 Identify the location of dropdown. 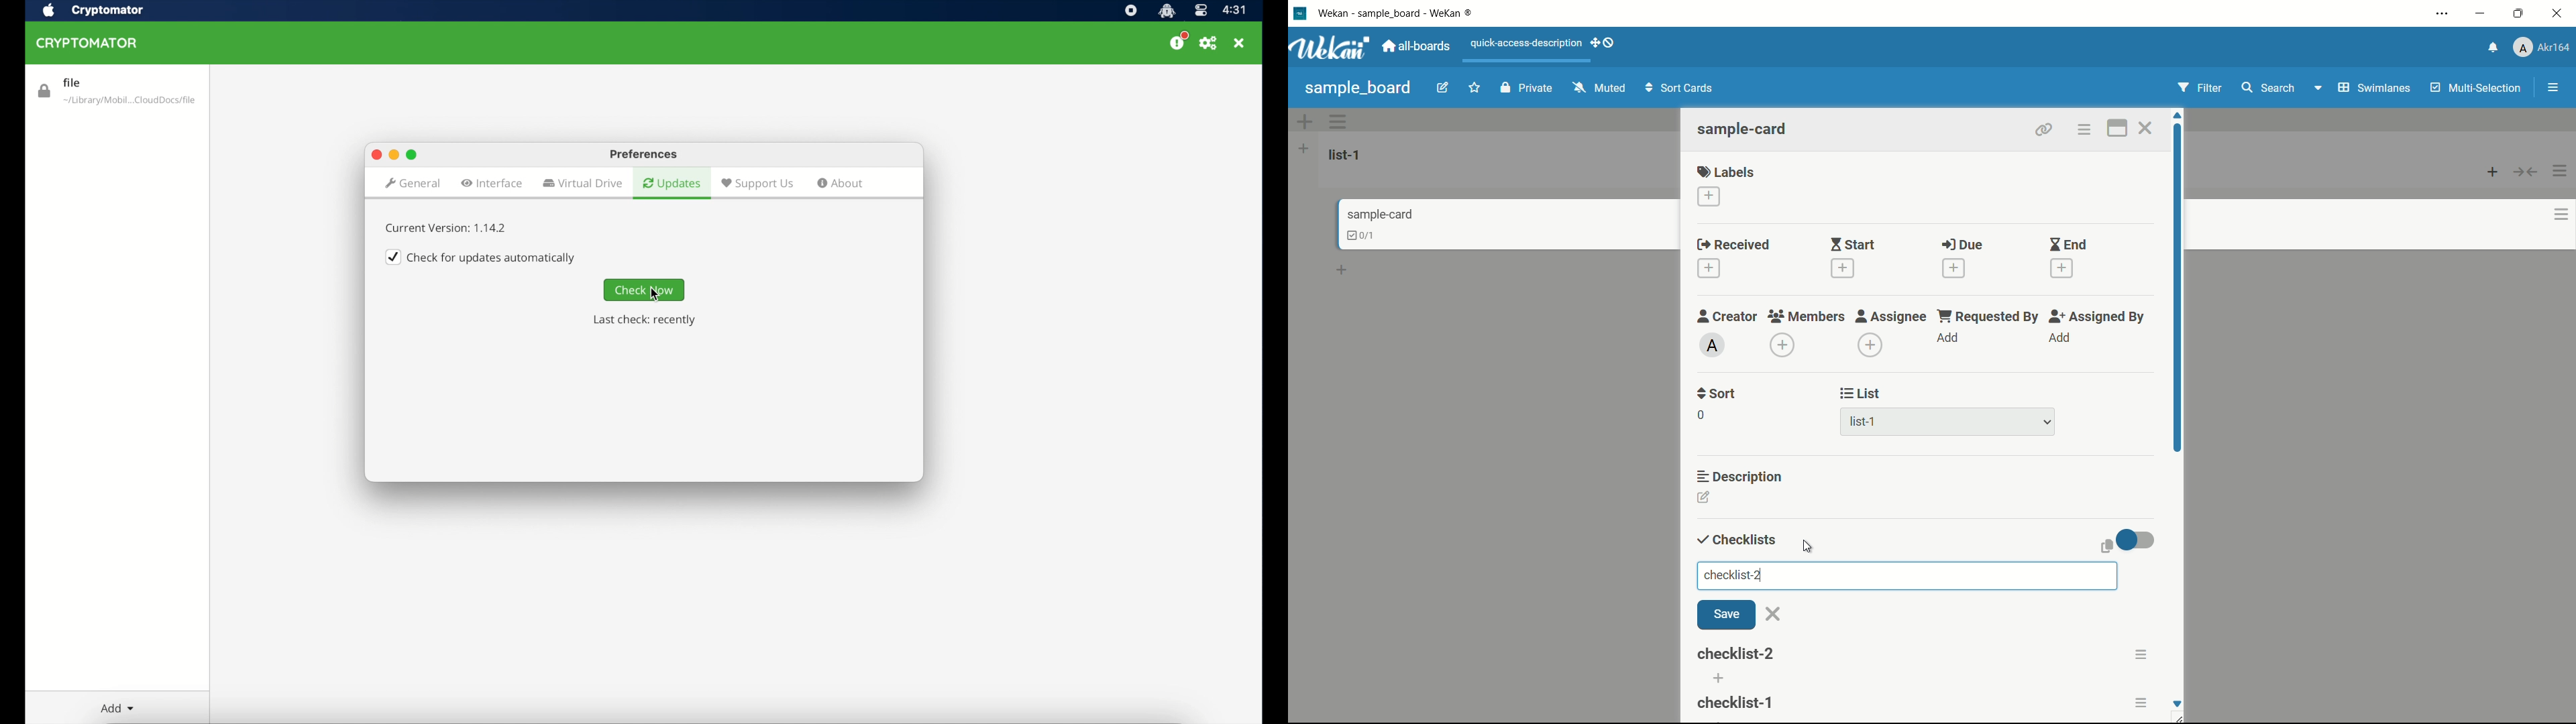
(2317, 90).